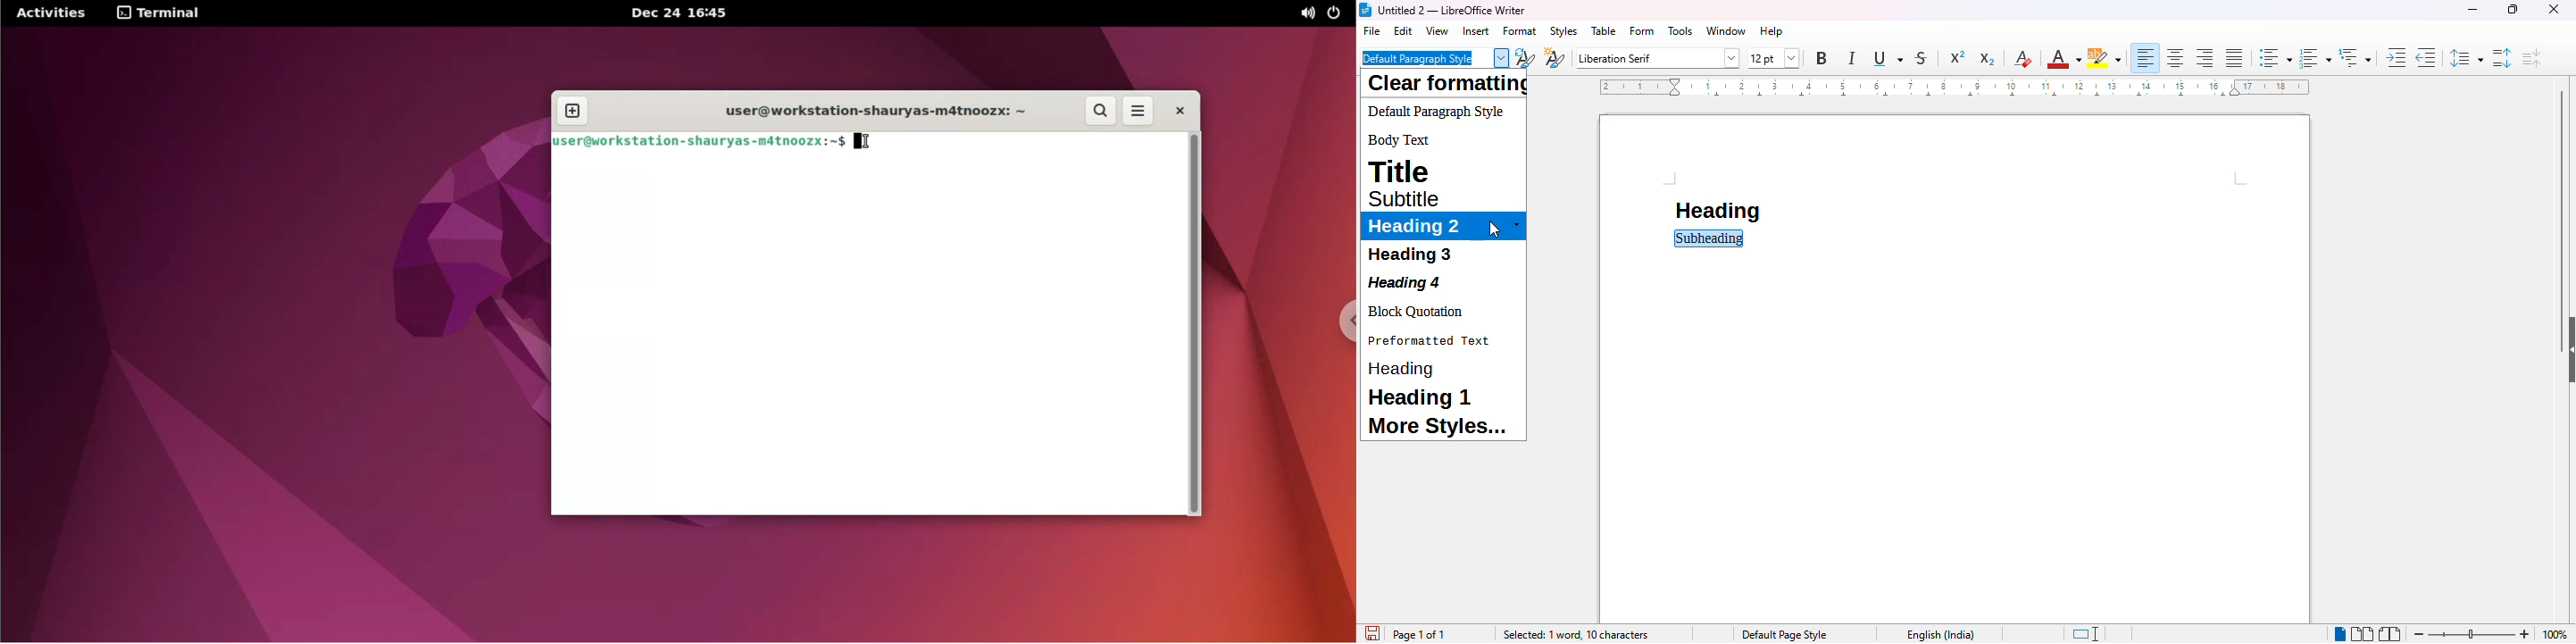 This screenshot has width=2576, height=644. What do you see at coordinates (2390, 632) in the screenshot?
I see `book view` at bounding box center [2390, 632].